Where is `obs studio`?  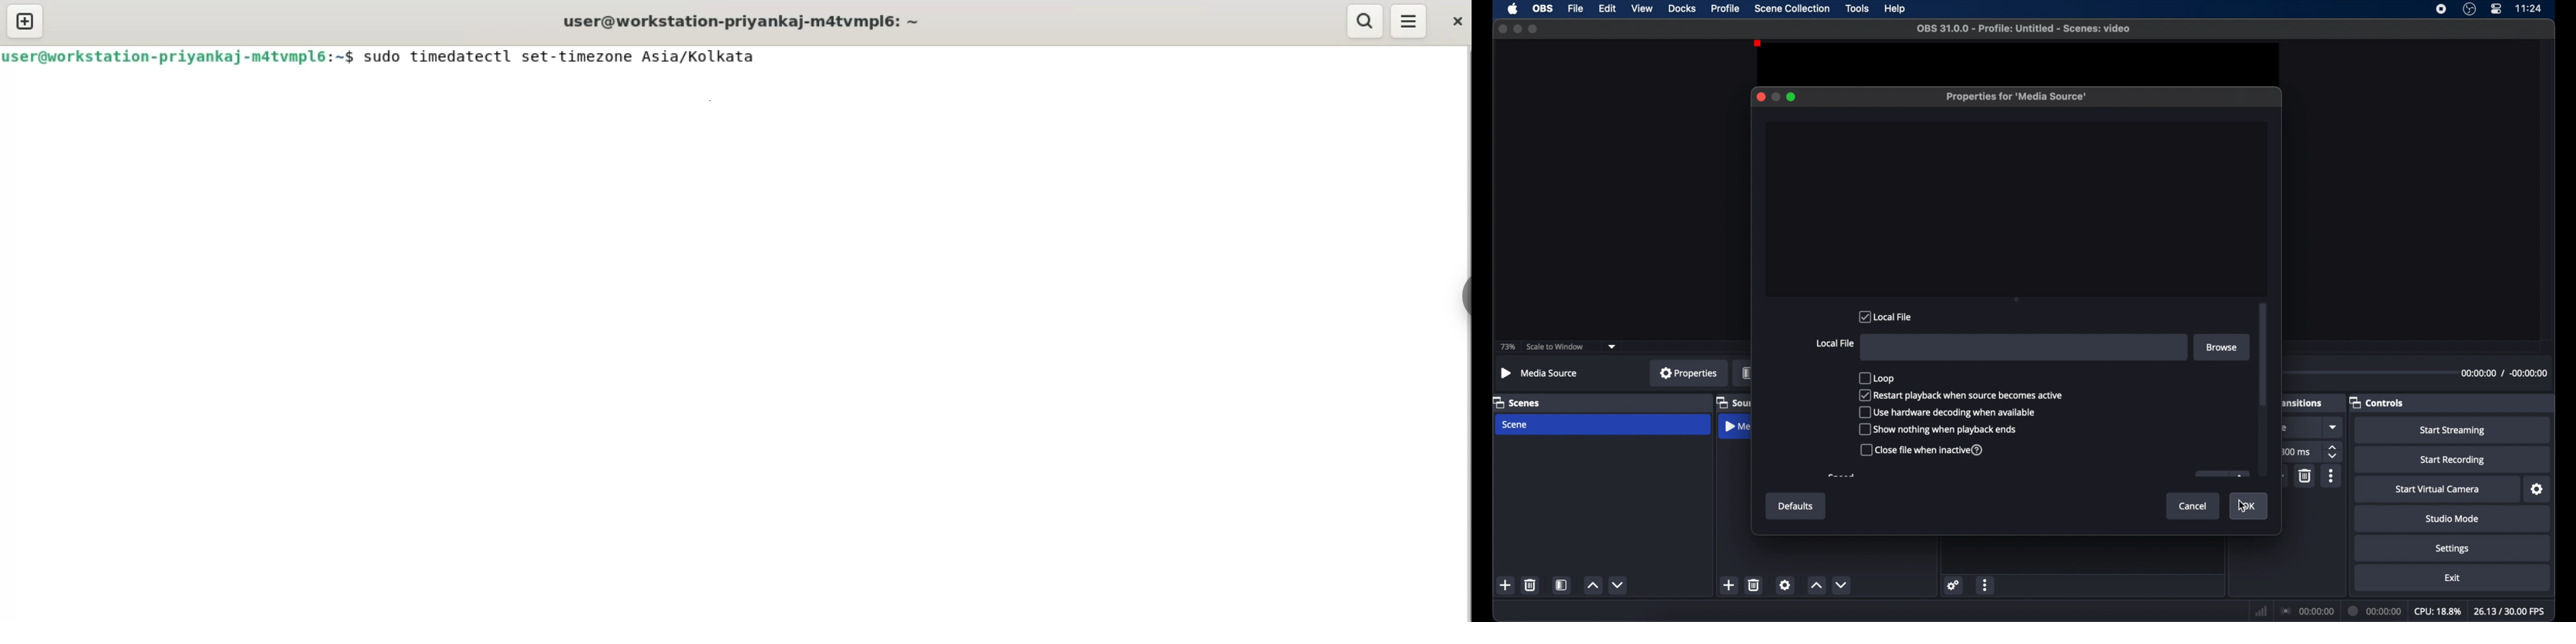
obs studio is located at coordinates (2469, 9).